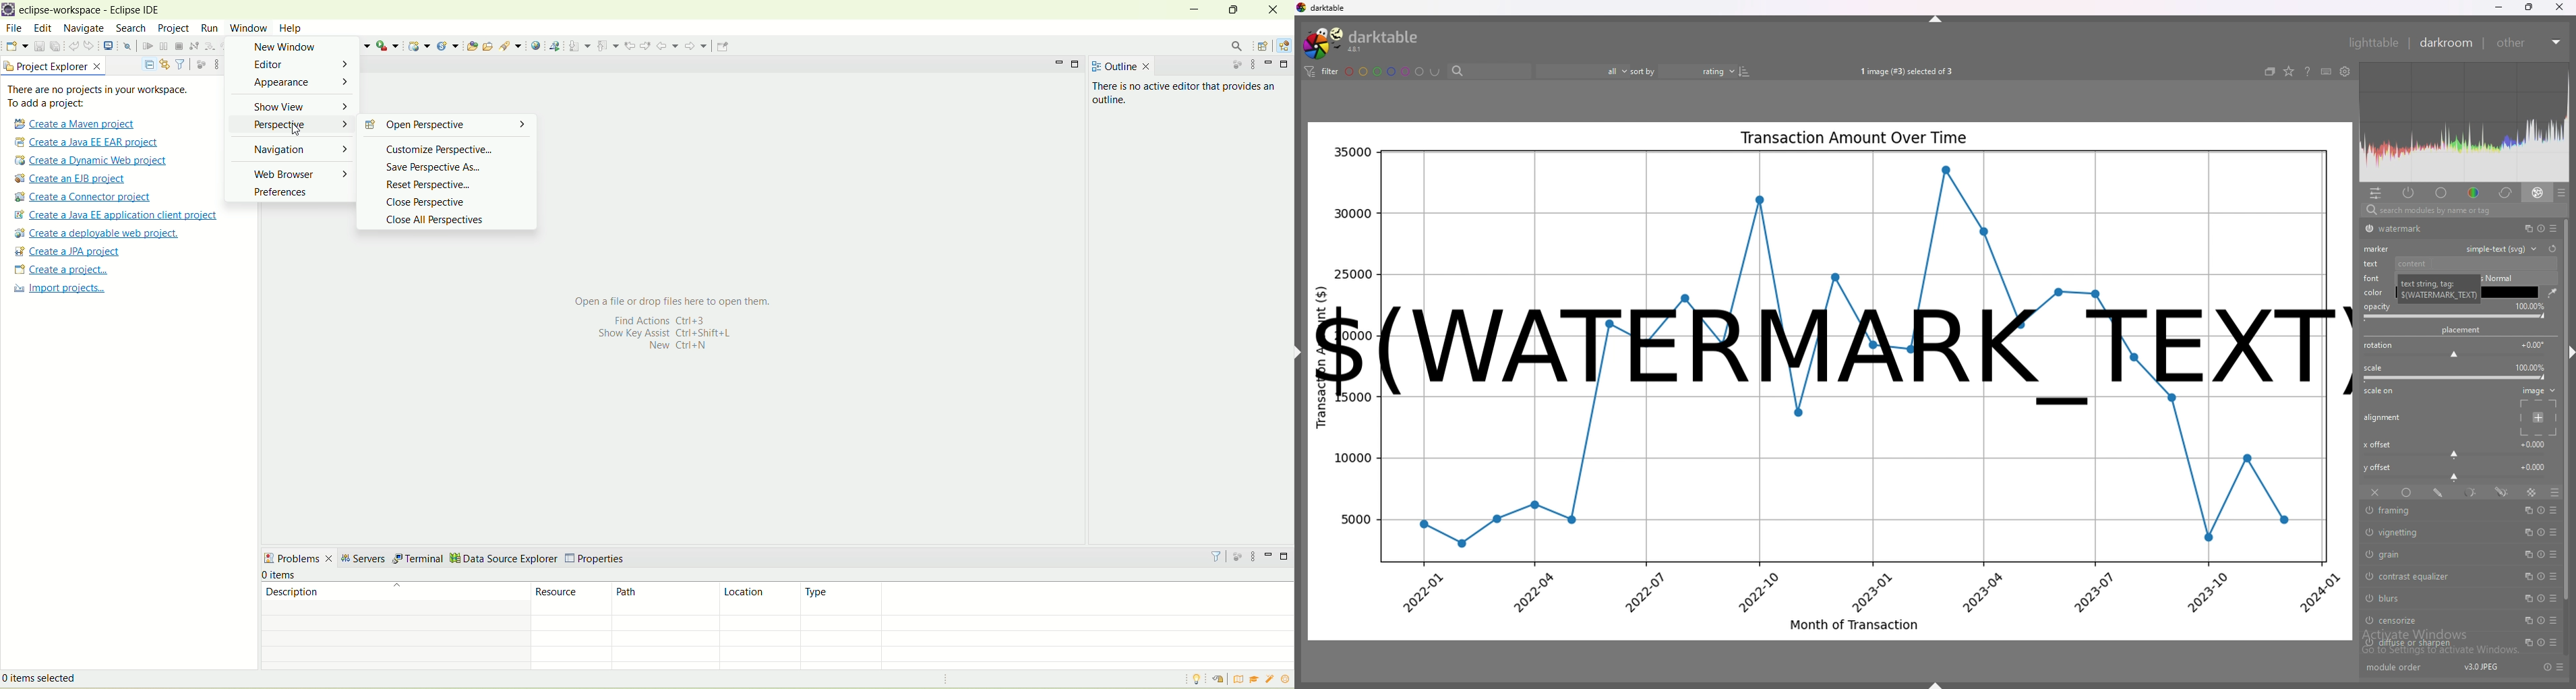 The image size is (2576, 700). I want to click on rotation bar, so click(2453, 356).